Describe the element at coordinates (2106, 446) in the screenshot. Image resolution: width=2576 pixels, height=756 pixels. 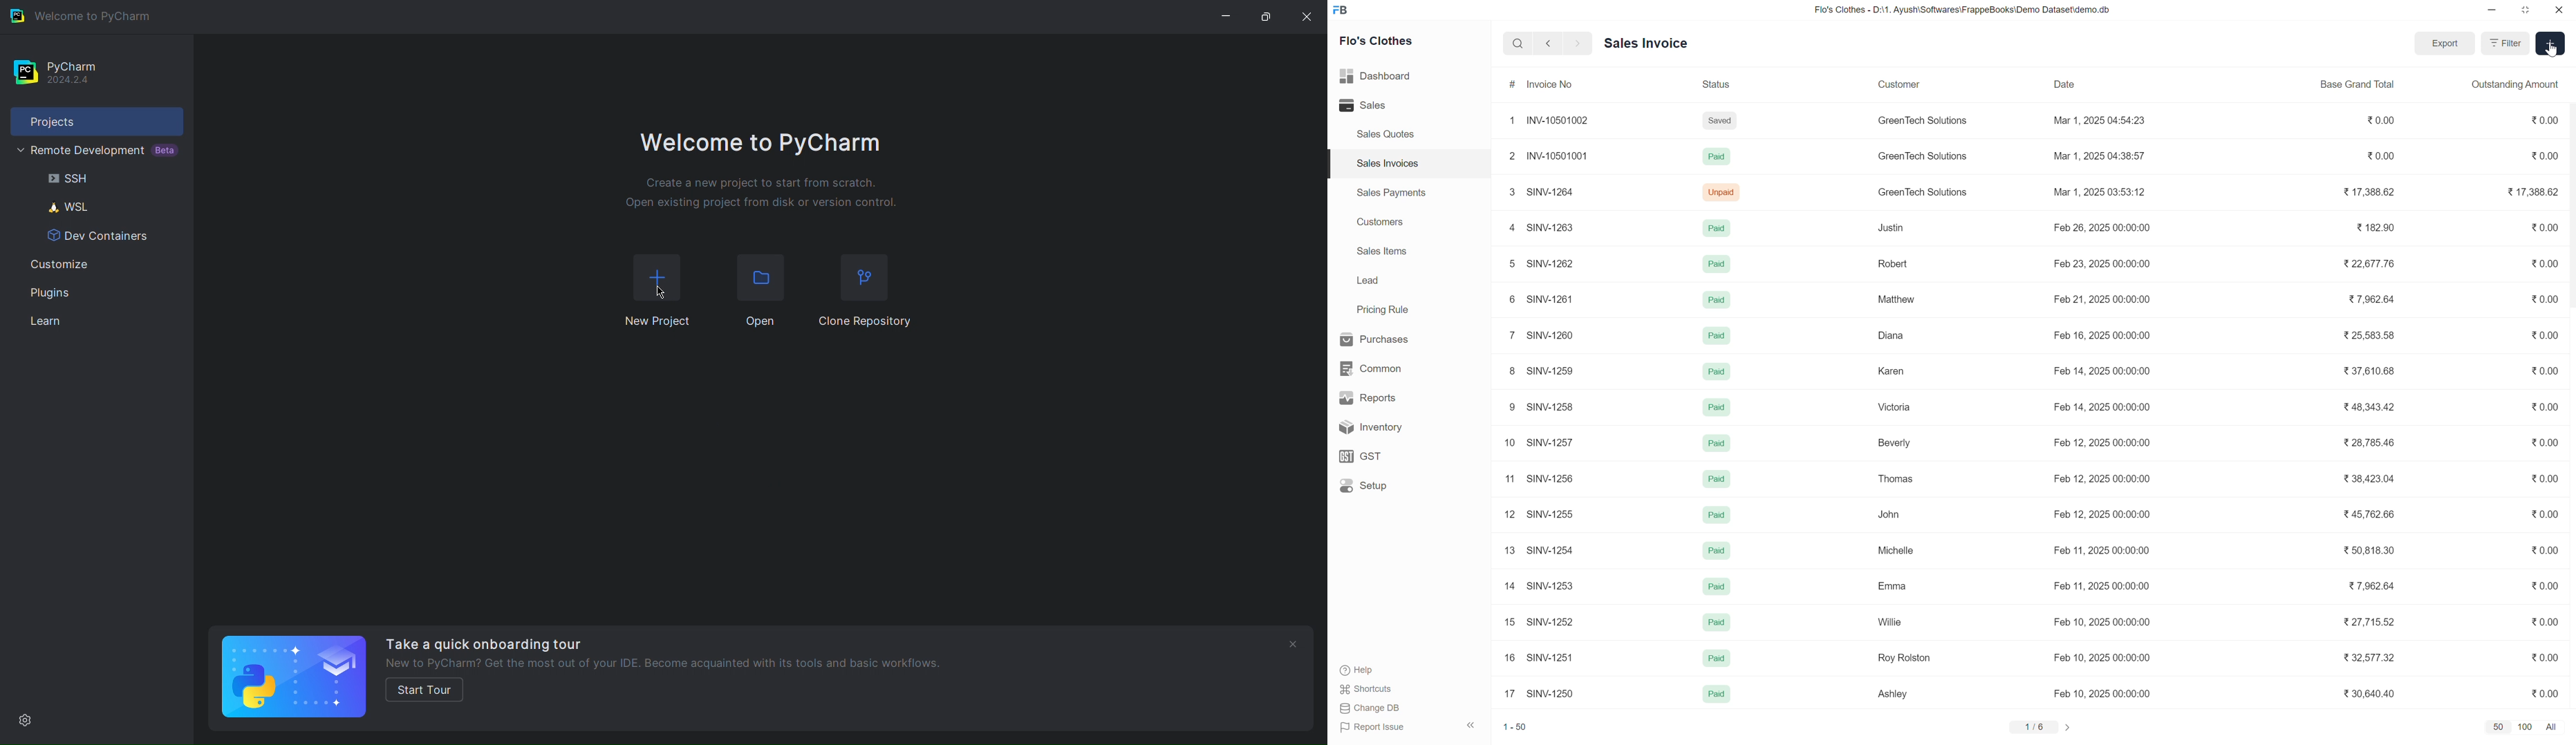
I see `Feb 12, 2025 00:00:00` at that location.